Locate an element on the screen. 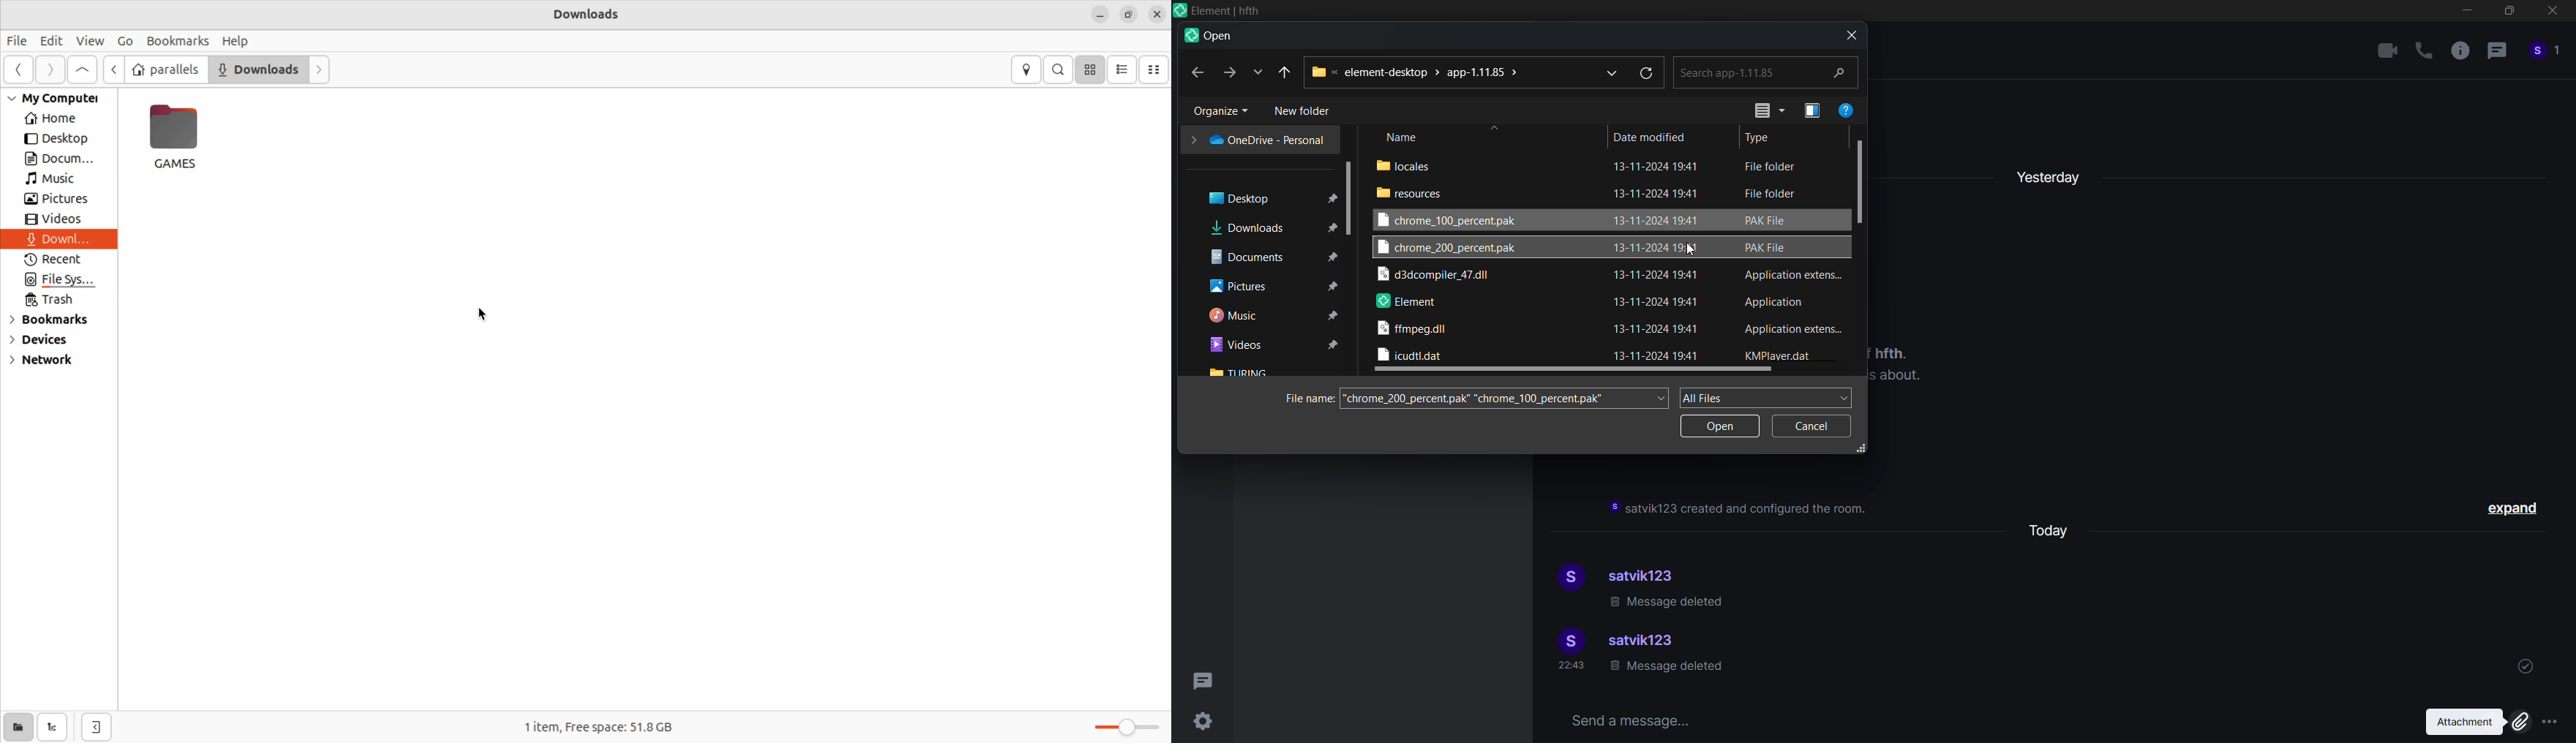 The width and height of the screenshot is (2576, 756). message deleted is located at coordinates (1669, 603).